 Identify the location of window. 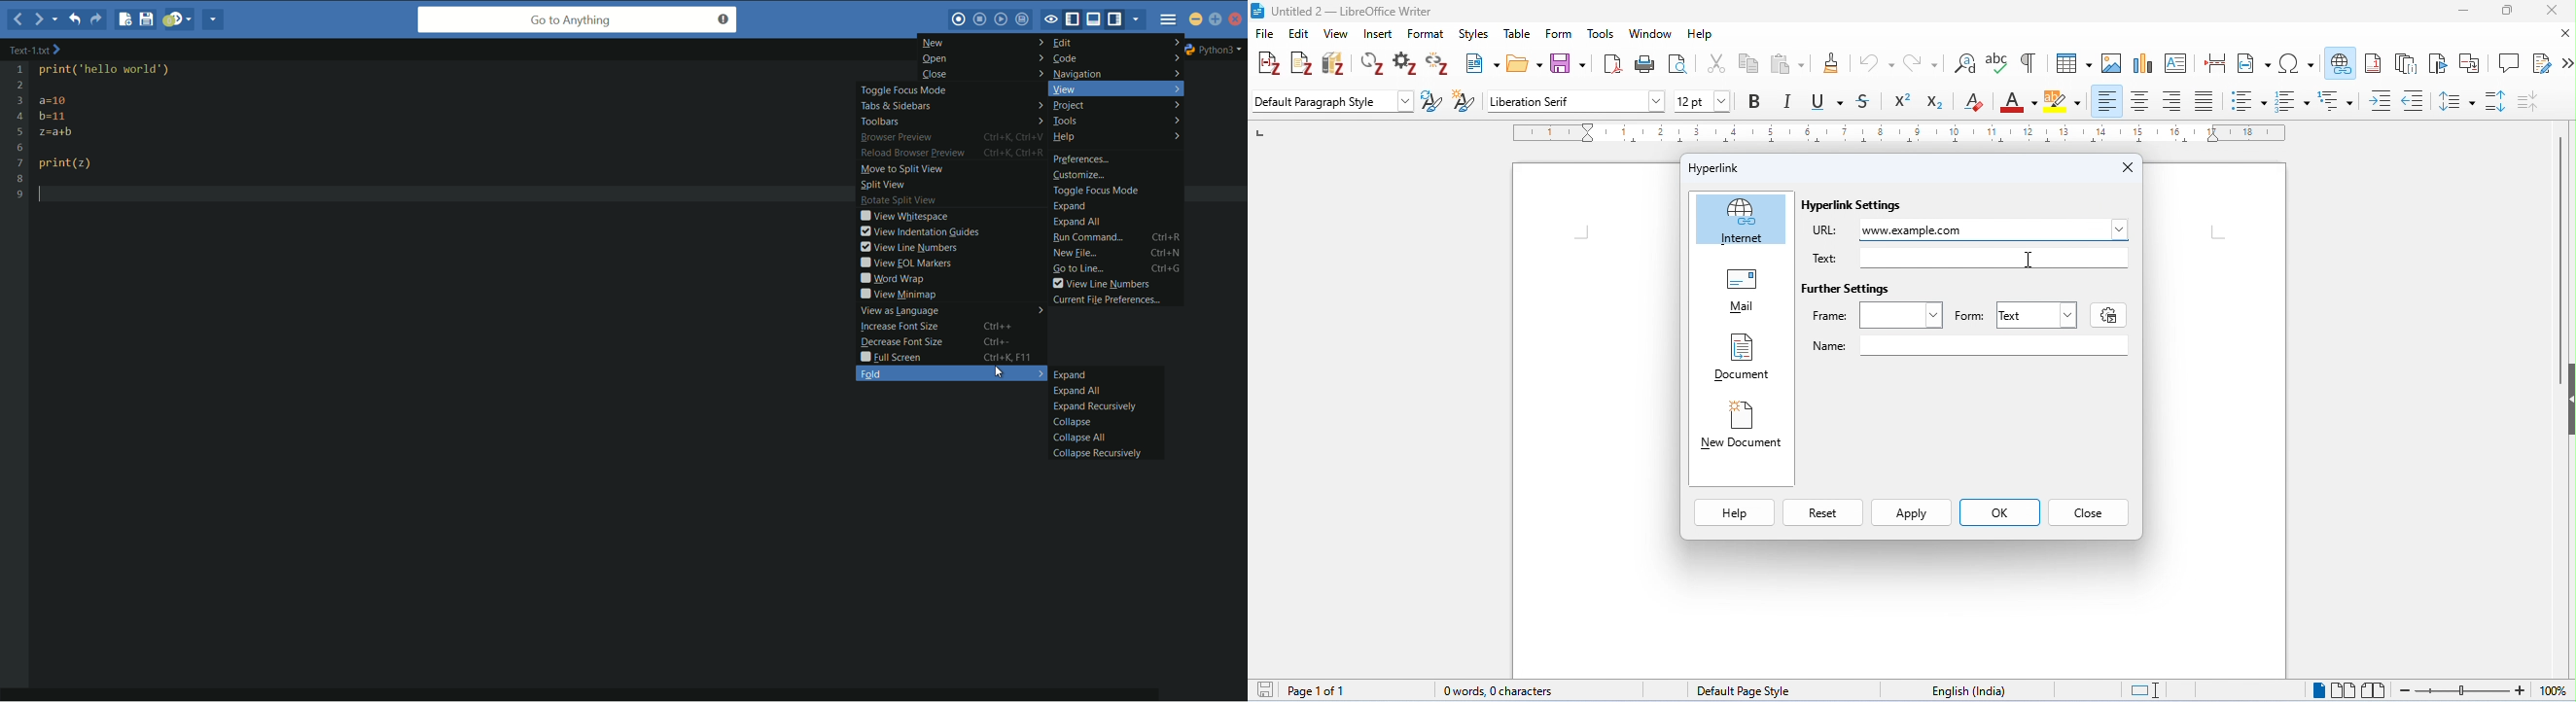
(1650, 34).